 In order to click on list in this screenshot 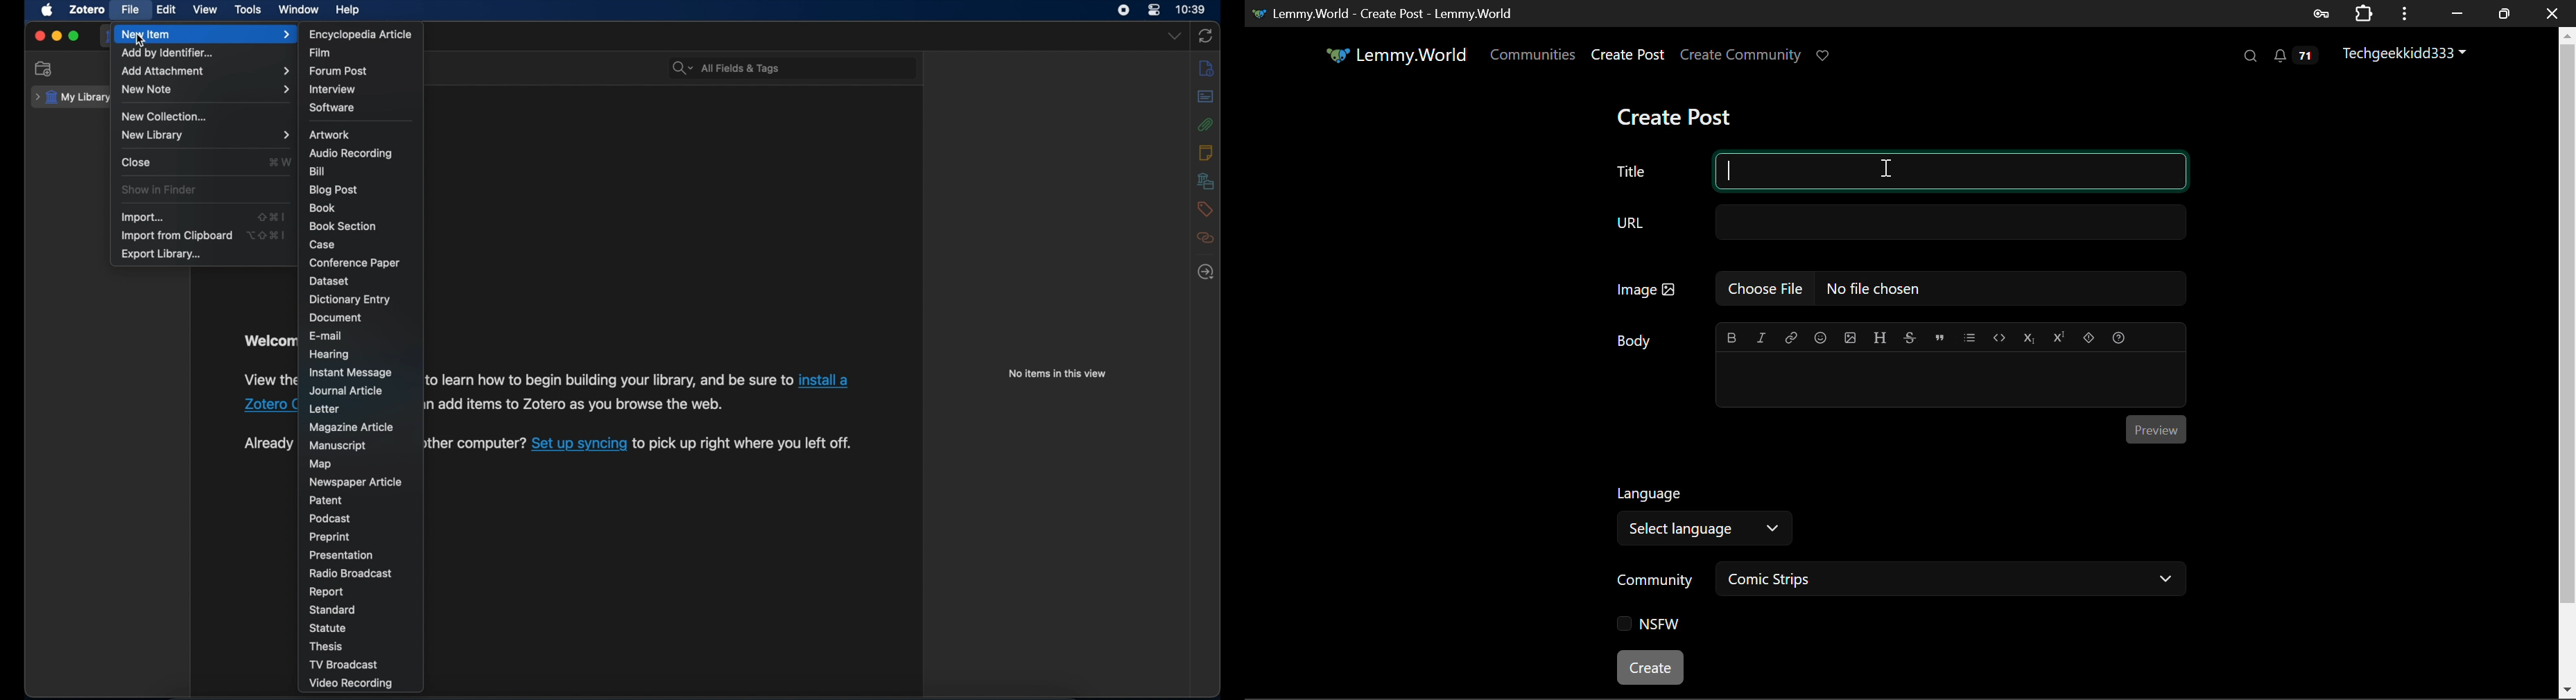, I will do `click(1969, 335)`.